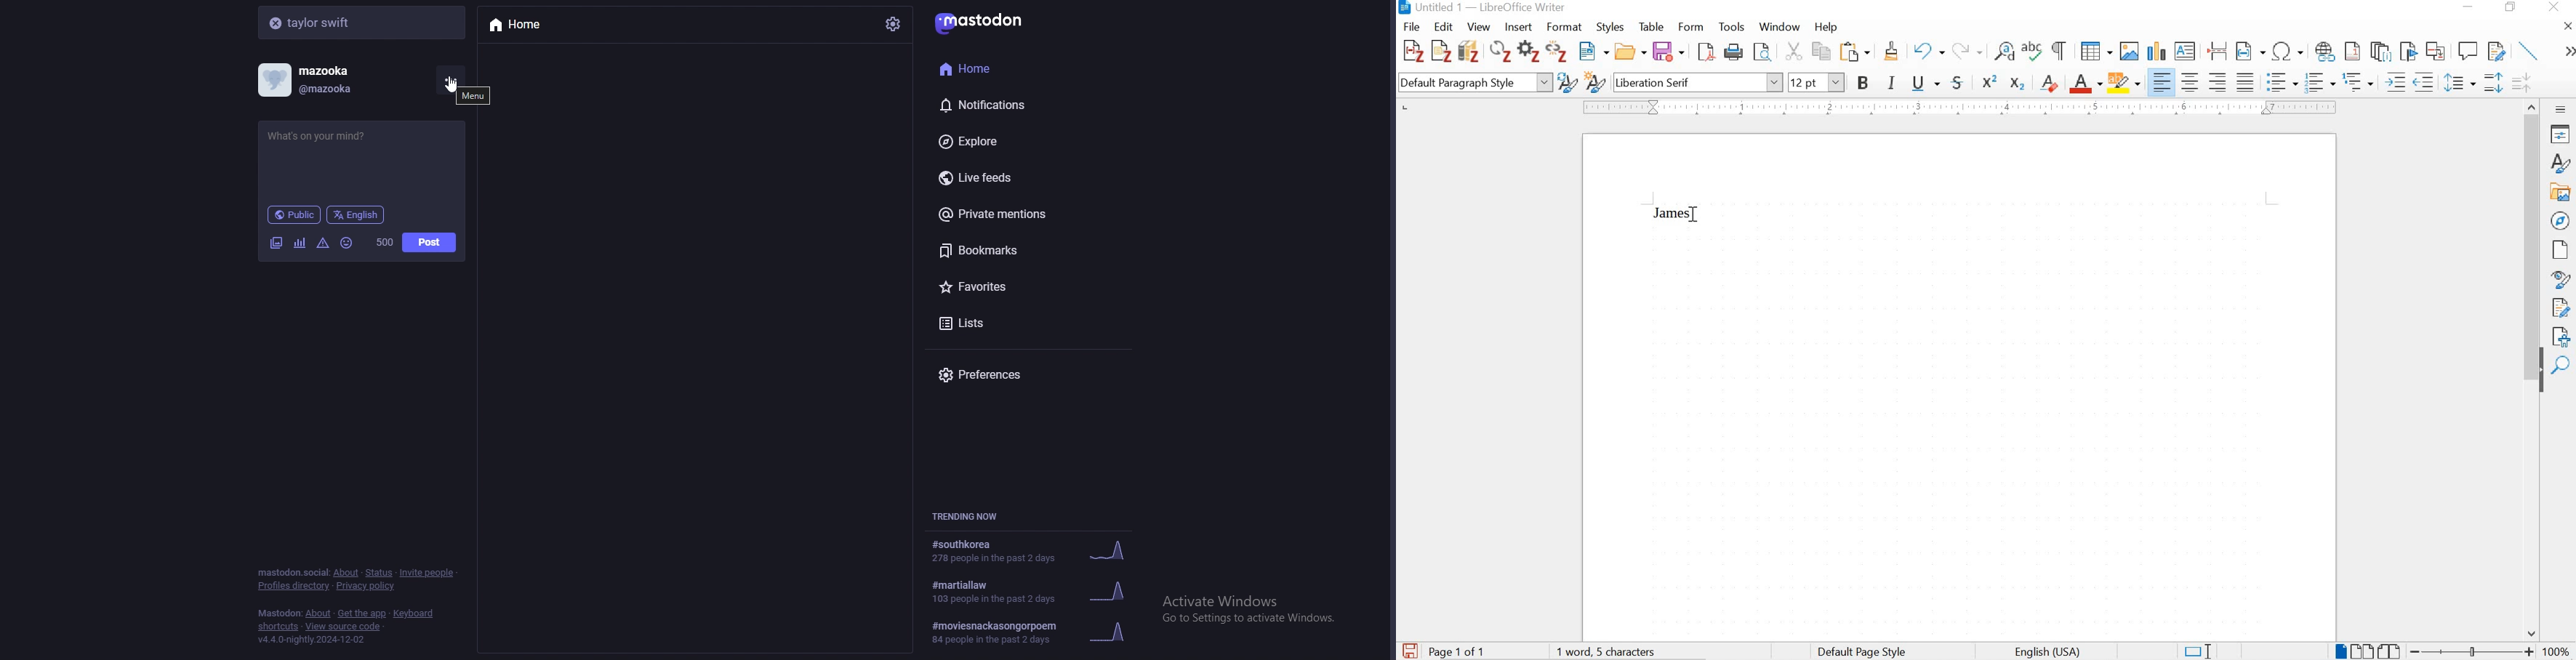  I want to click on view, so click(1478, 27).